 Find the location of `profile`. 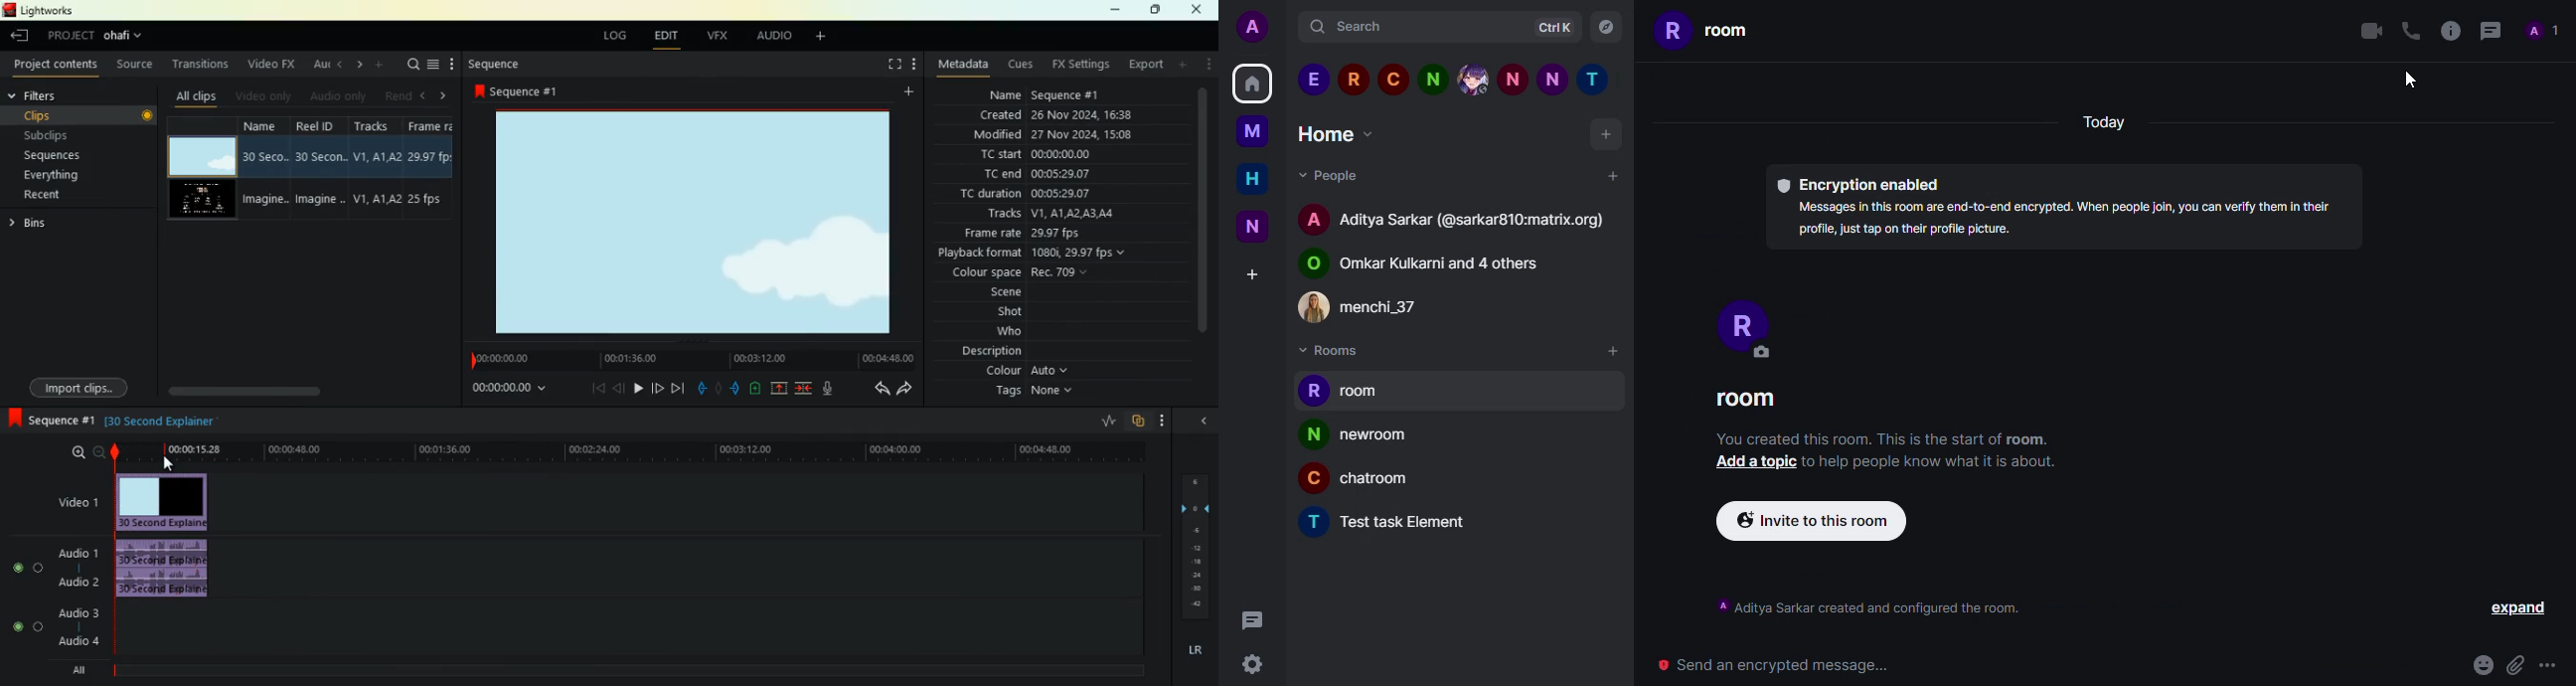

profile is located at coordinates (1309, 264).